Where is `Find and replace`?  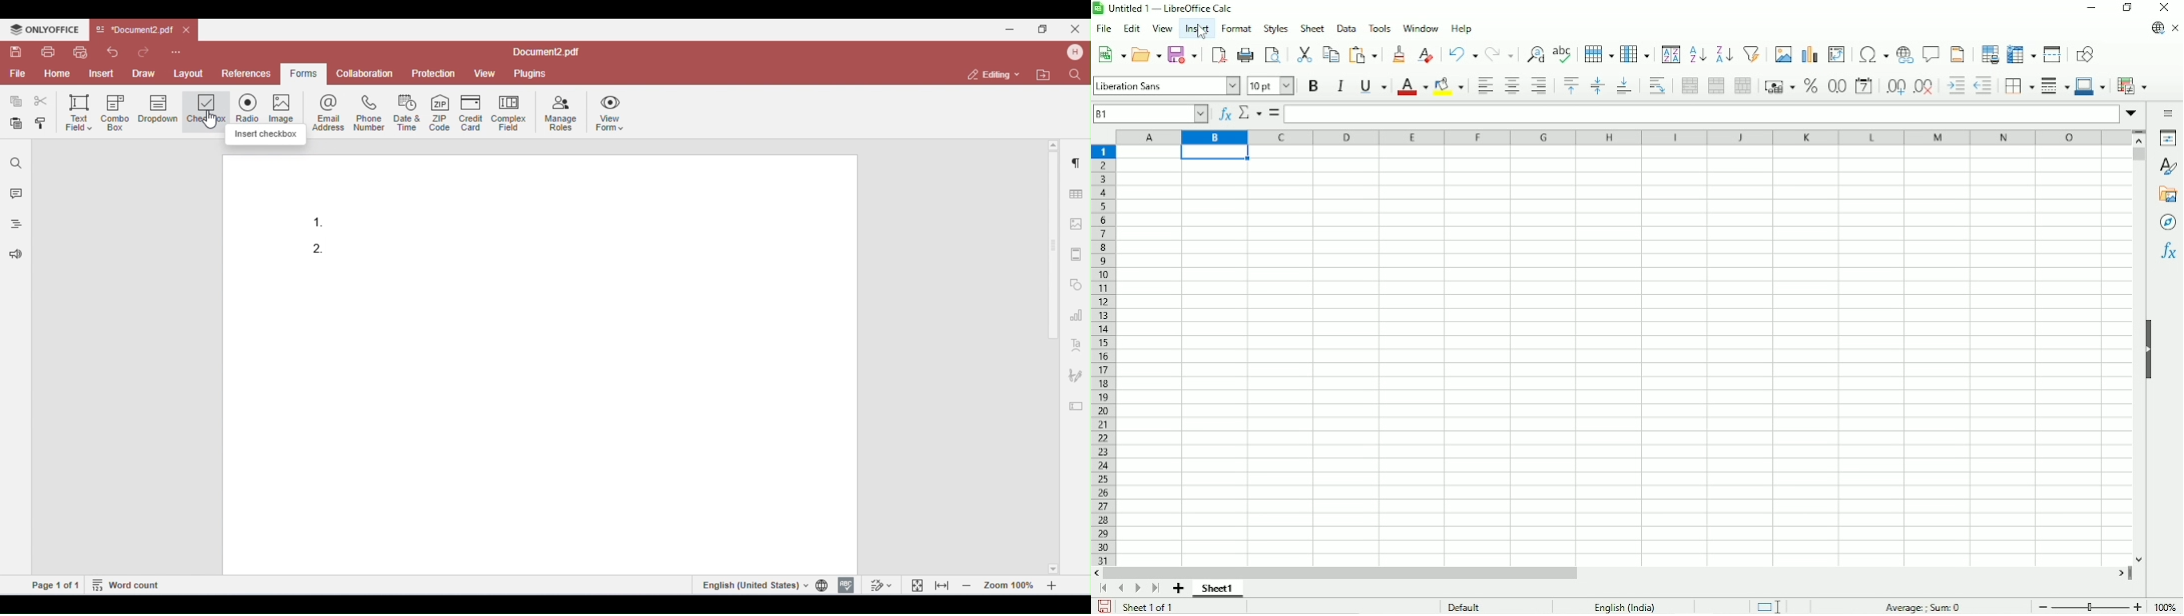
Find and replace is located at coordinates (1533, 54).